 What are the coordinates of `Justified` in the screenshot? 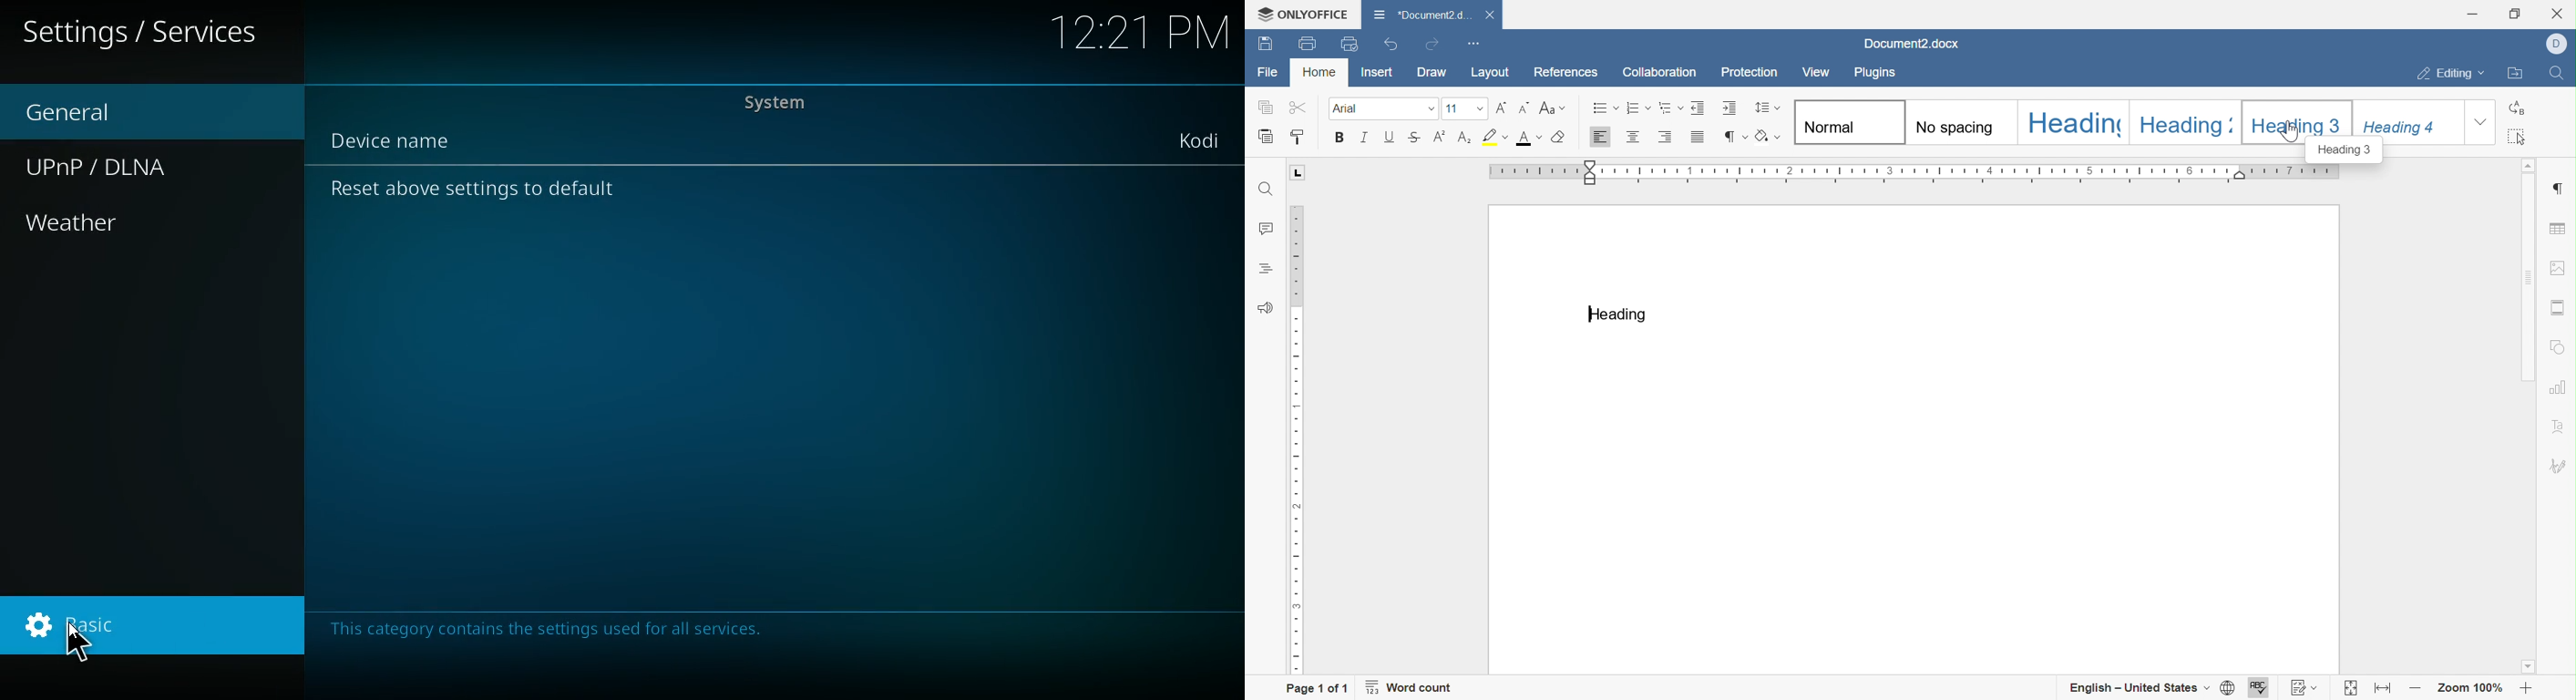 It's located at (1699, 140).